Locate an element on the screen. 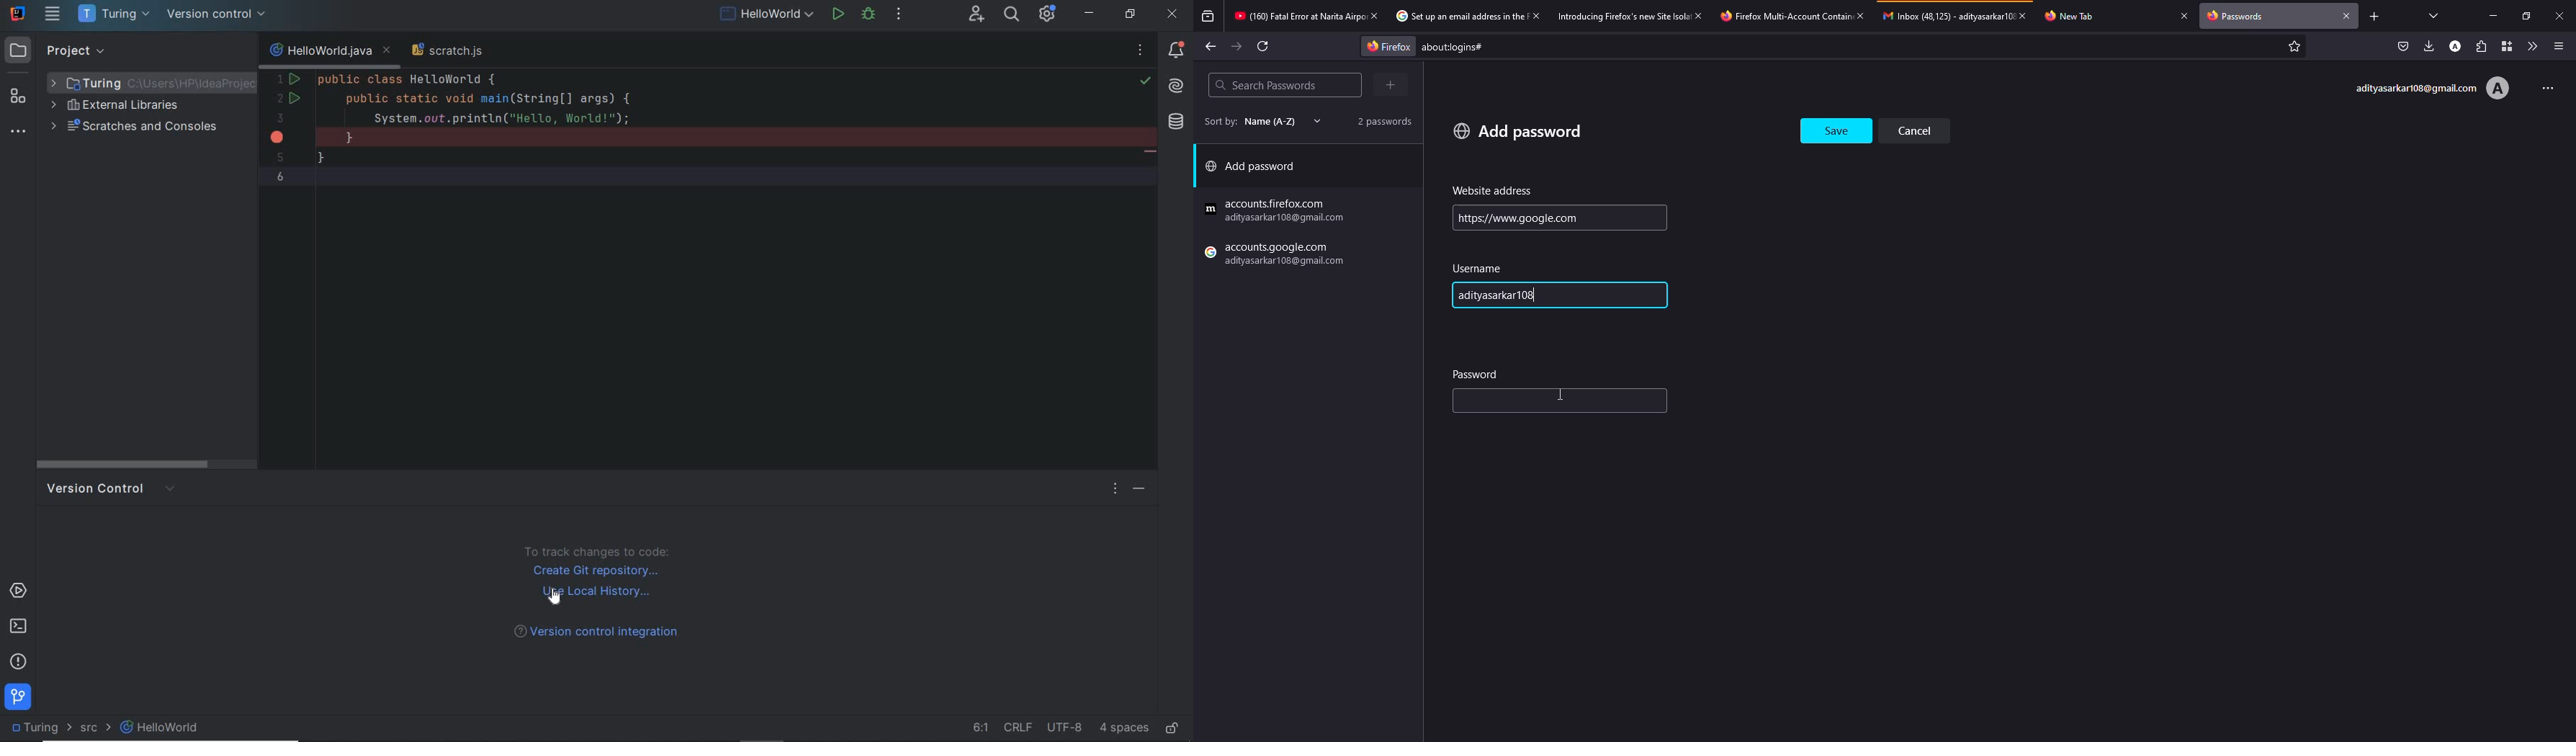 This screenshot has height=756, width=2576. more tools is located at coordinates (2529, 46).